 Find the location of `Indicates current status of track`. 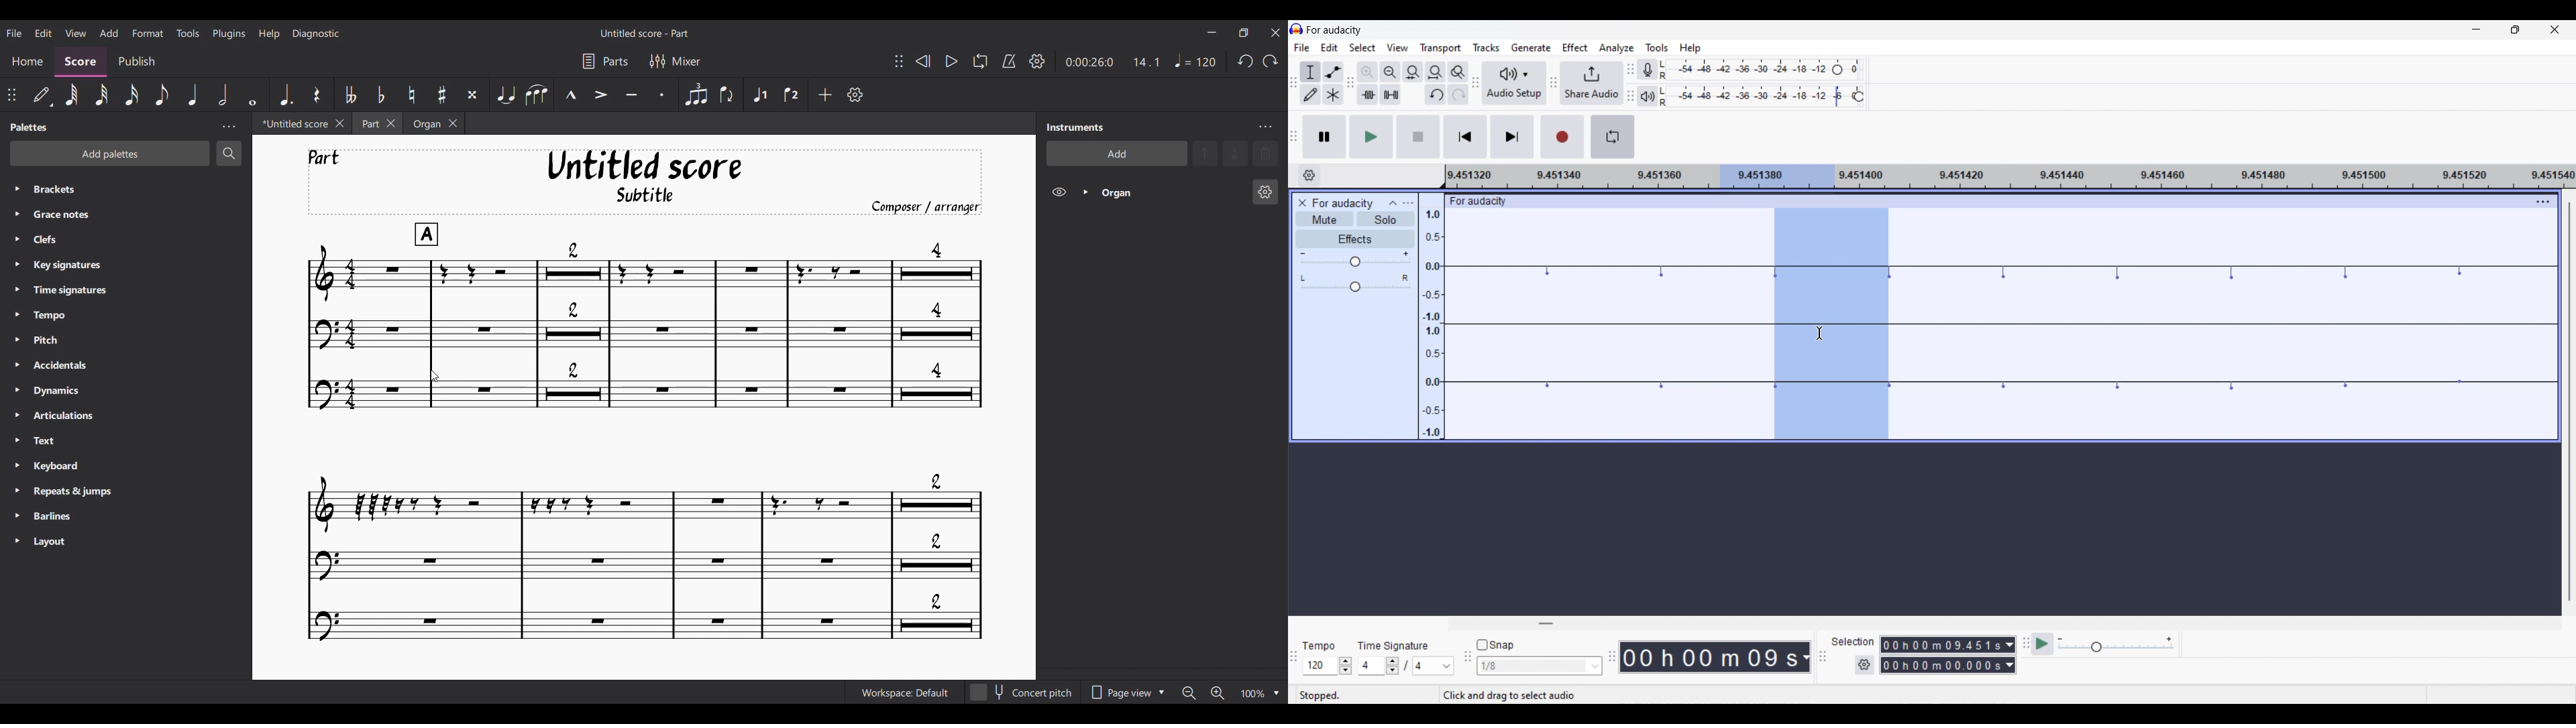

Indicates current status of track is located at coordinates (1322, 695).